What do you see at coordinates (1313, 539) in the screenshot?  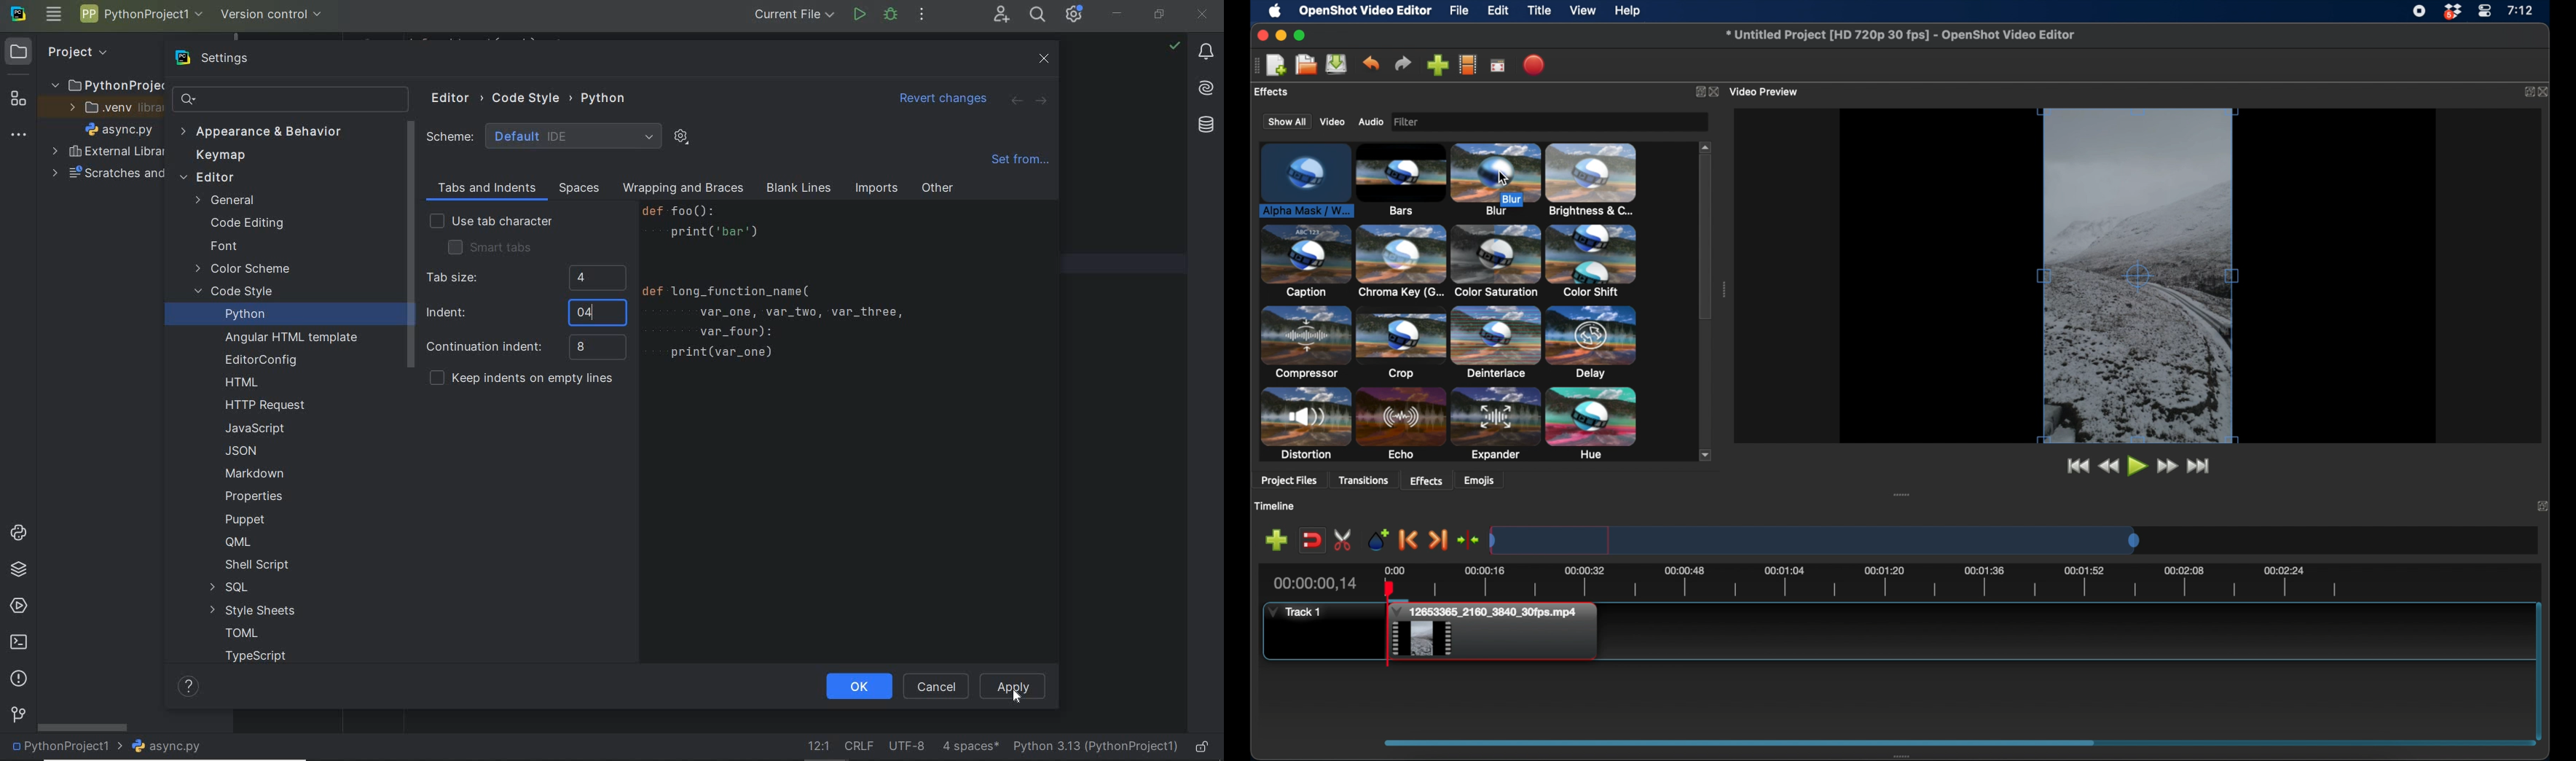 I see `disbale snapping` at bounding box center [1313, 539].